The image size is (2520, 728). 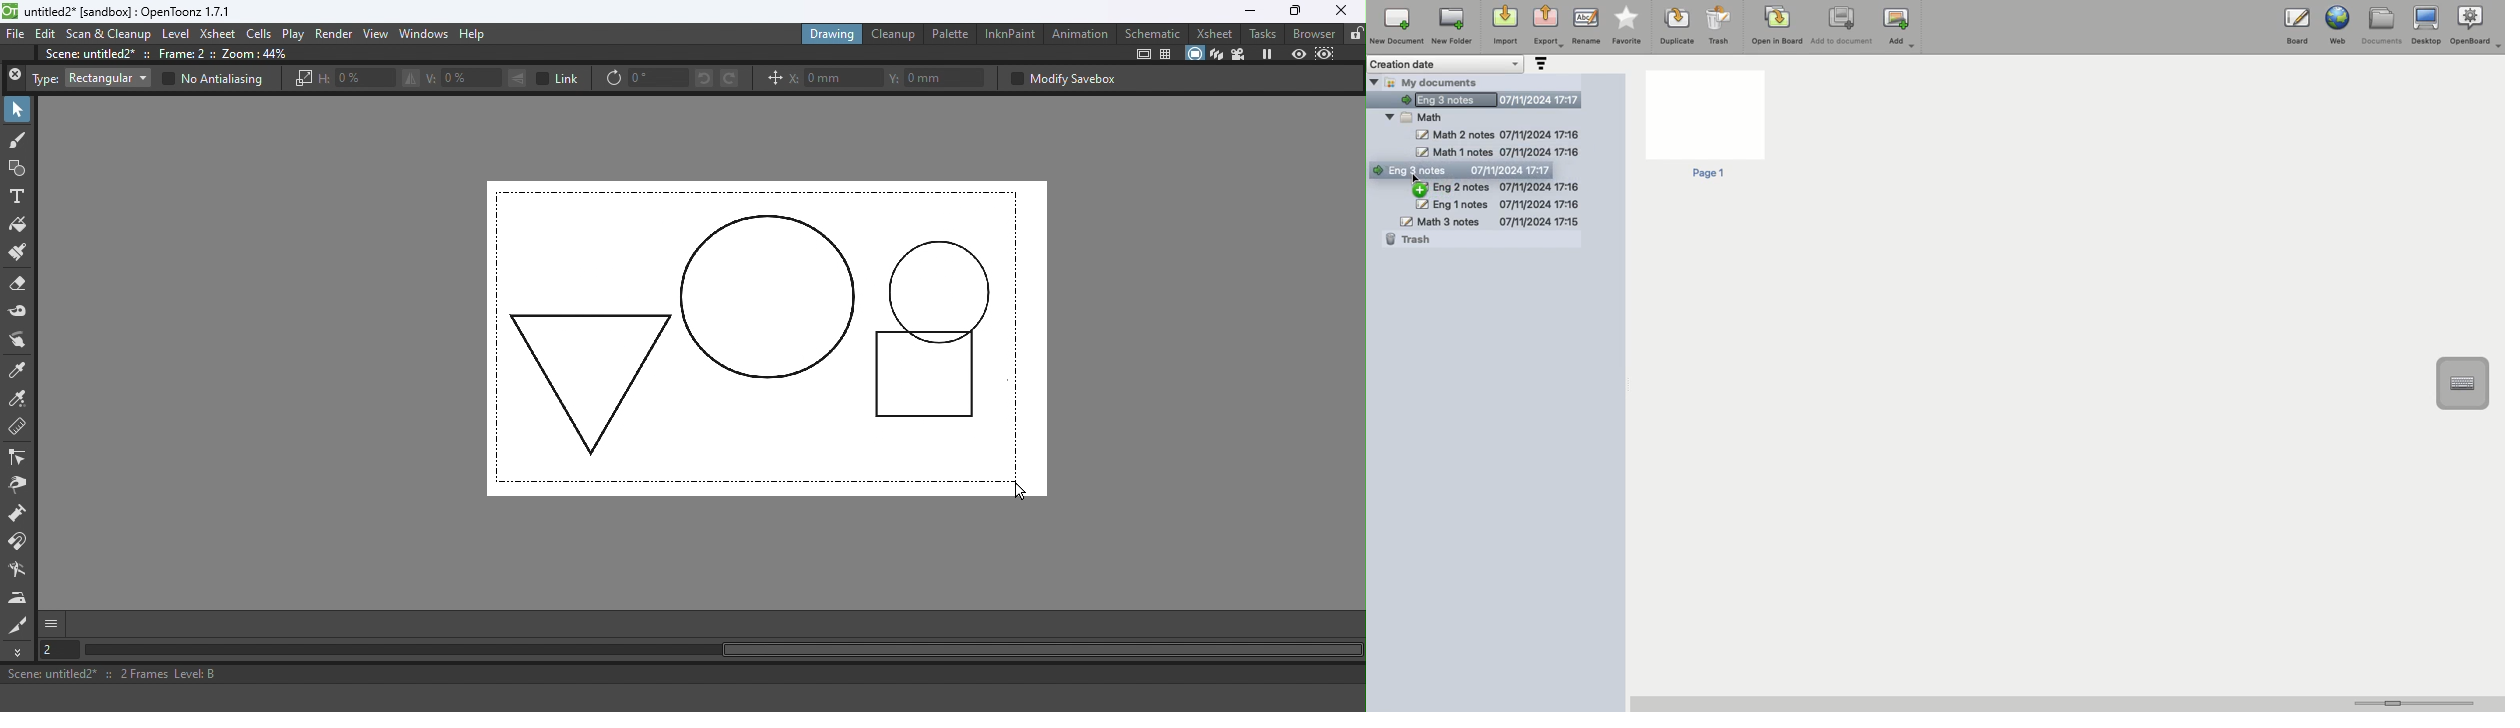 What do you see at coordinates (1719, 25) in the screenshot?
I see `Trash` at bounding box center [1719, 25].